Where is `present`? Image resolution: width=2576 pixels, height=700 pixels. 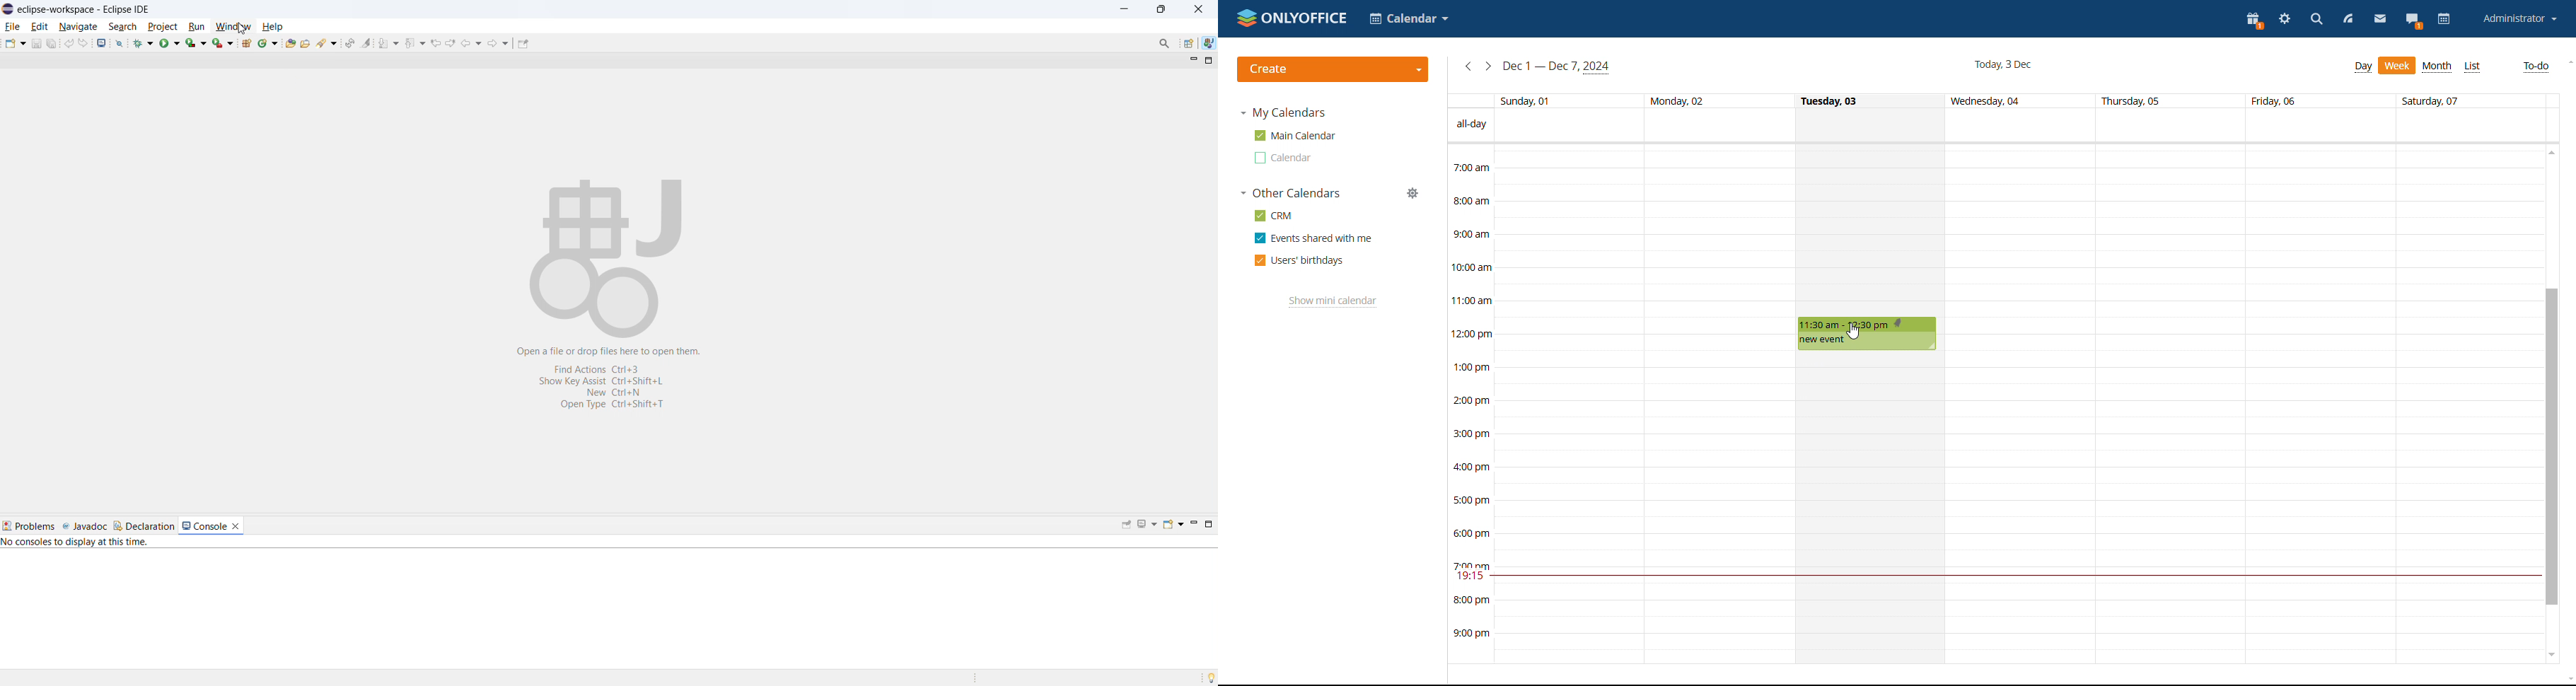 present is located at coordinates (2255, 20).